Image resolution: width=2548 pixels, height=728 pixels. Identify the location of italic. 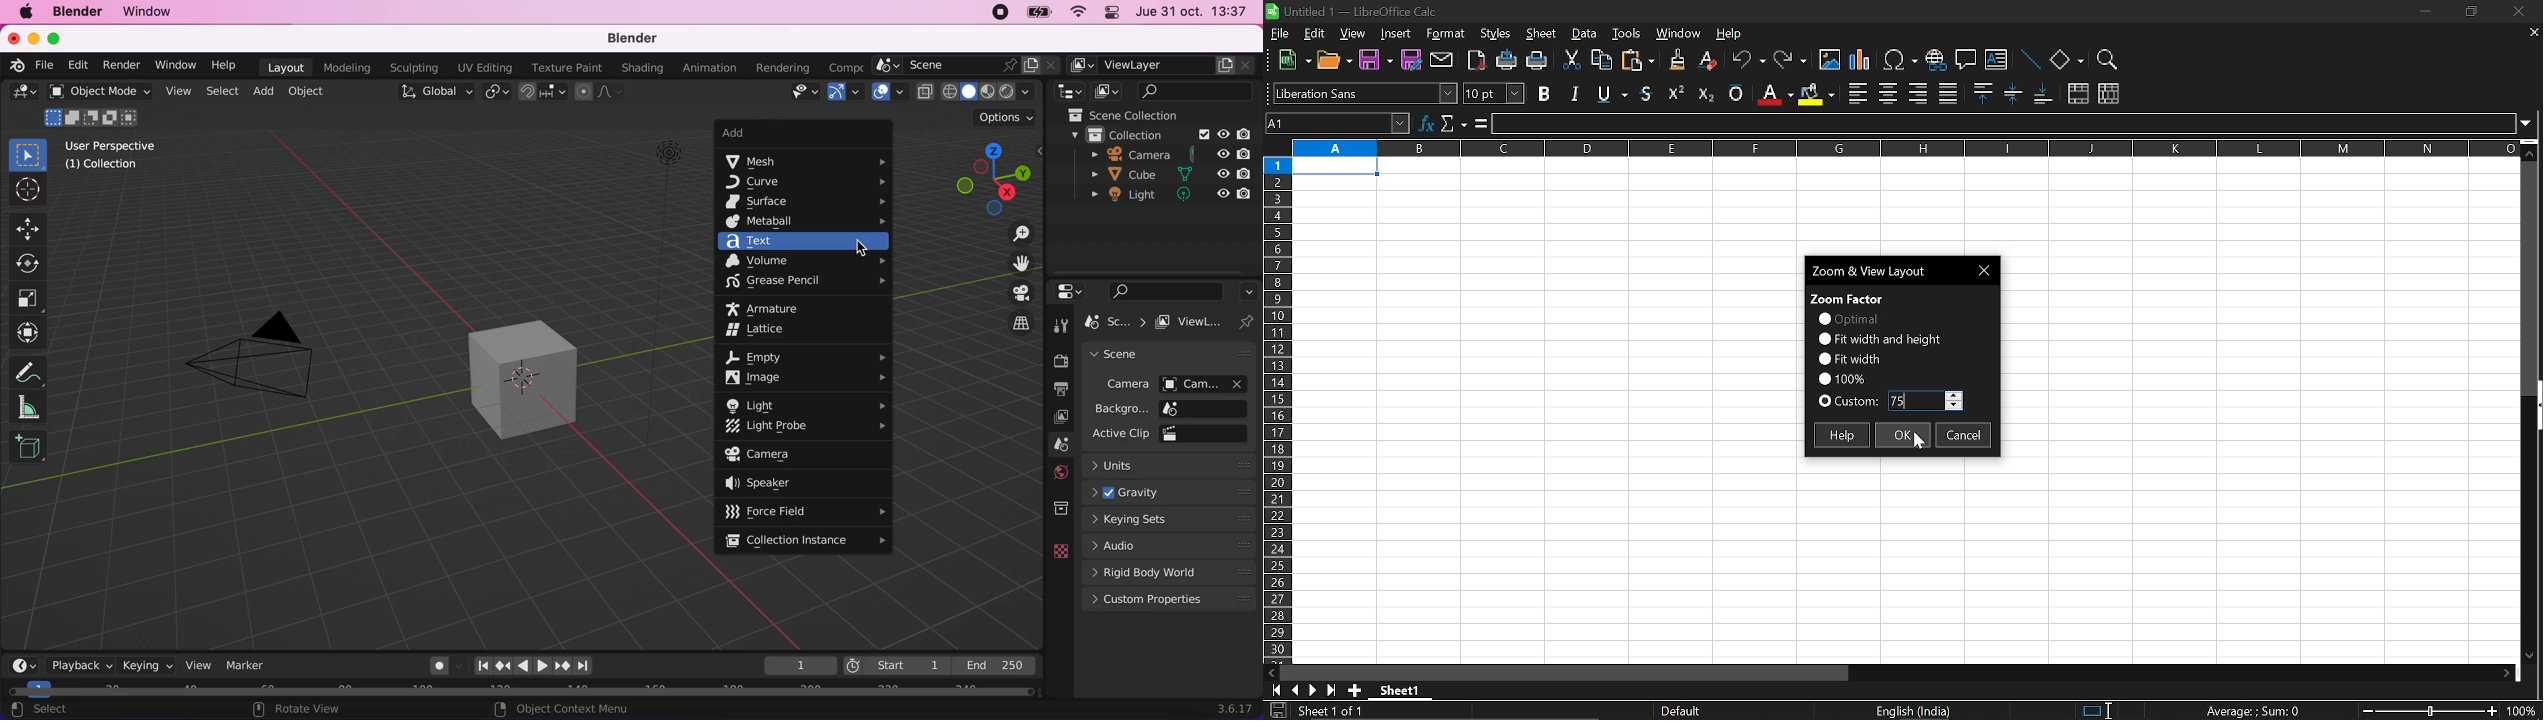
(1575, 93).